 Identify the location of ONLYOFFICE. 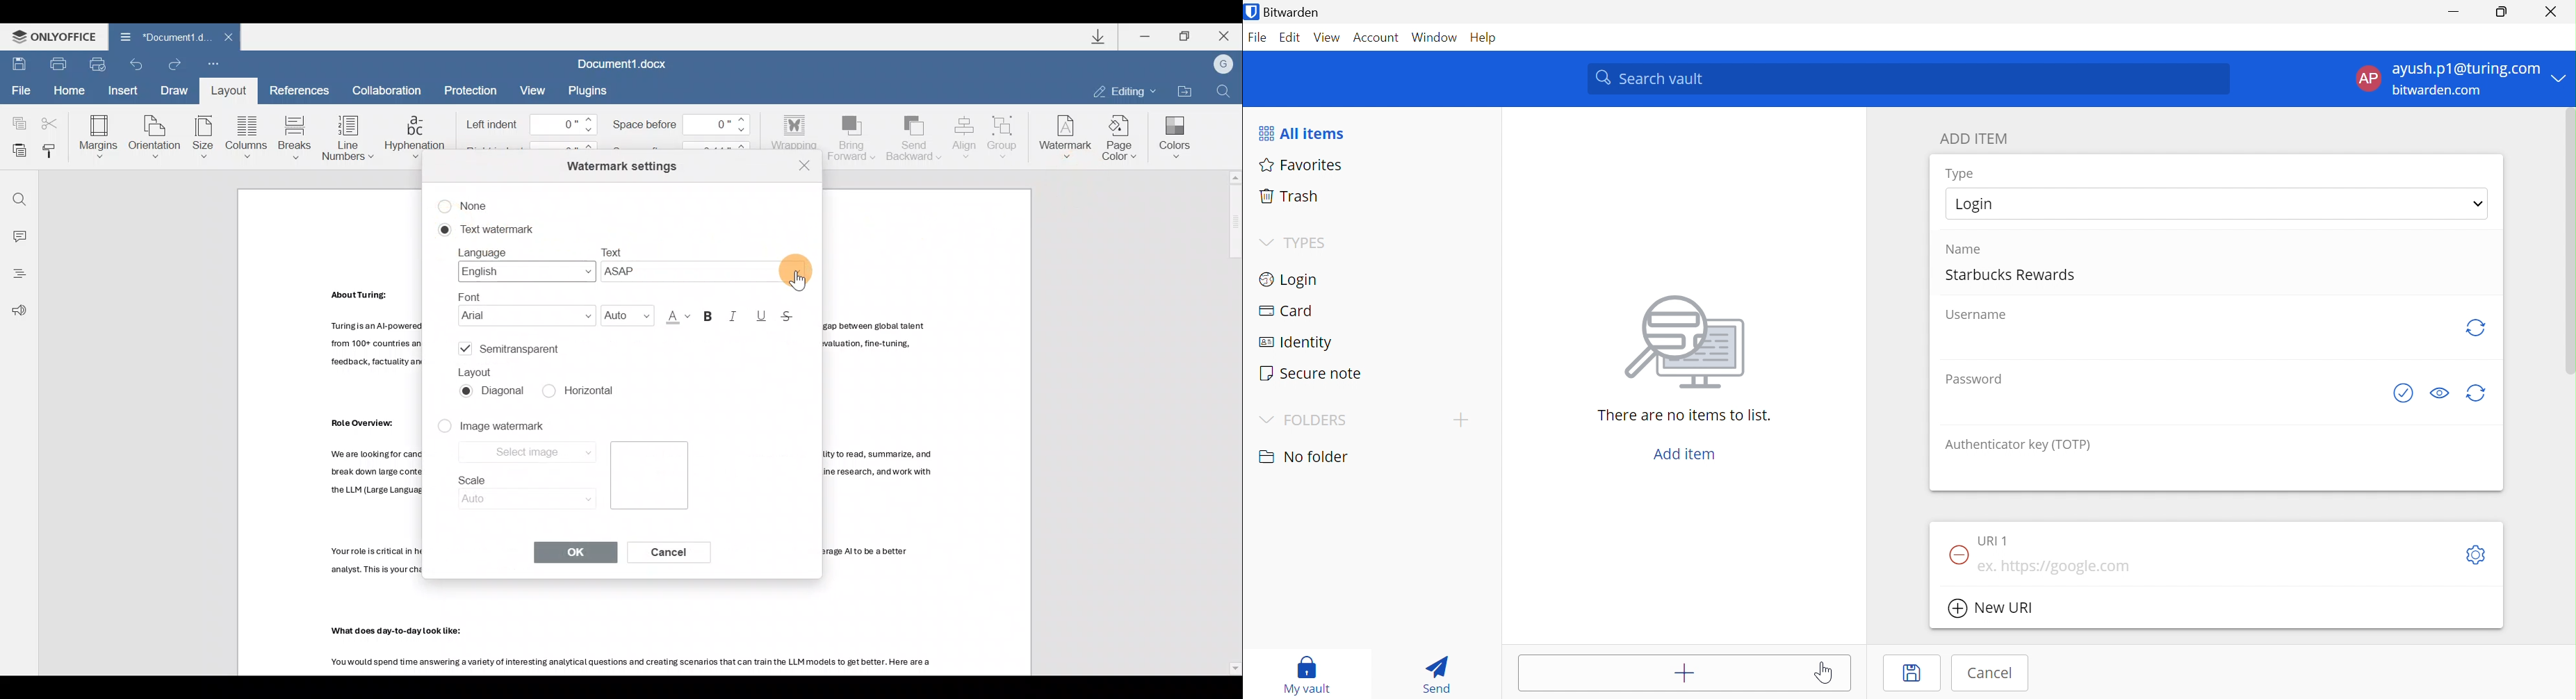
(54, 36).